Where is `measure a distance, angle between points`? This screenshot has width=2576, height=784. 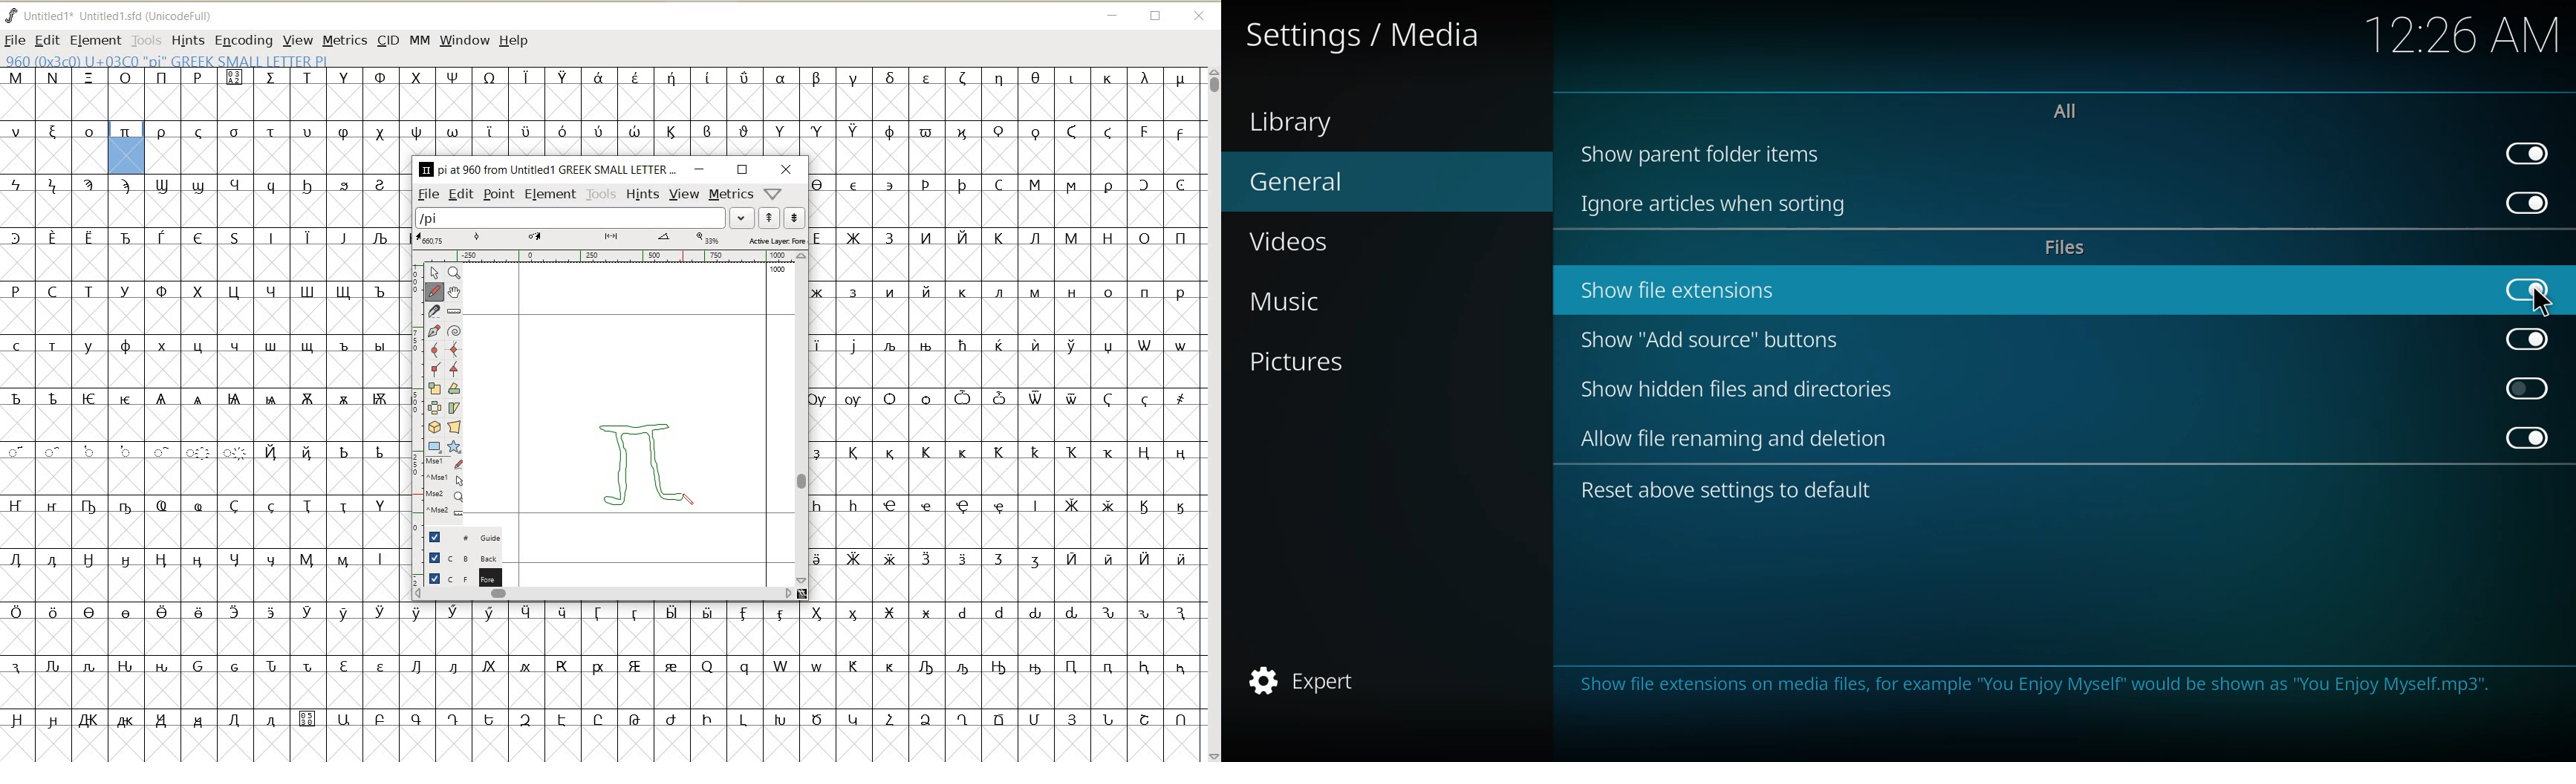 measure a distance, angle between points is located at coordinates (455, 311).